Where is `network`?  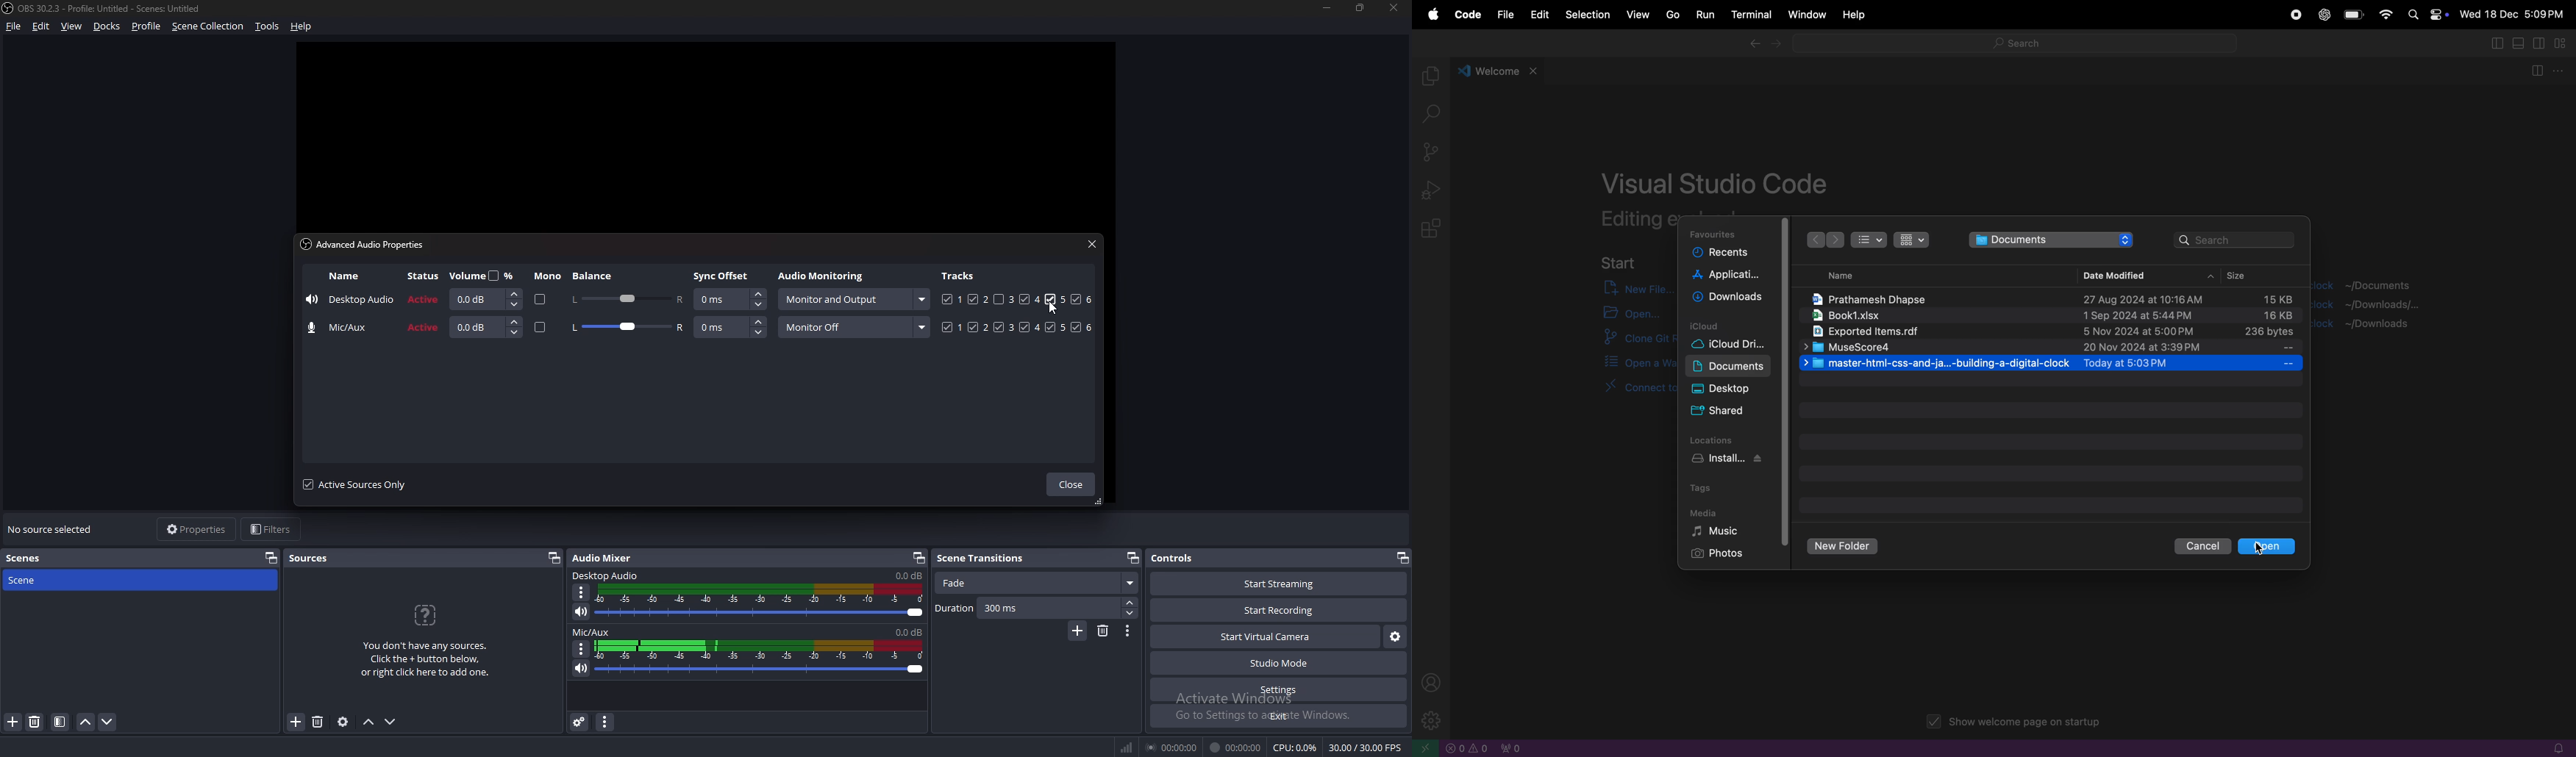
network is located at coordinates (1129, 745).